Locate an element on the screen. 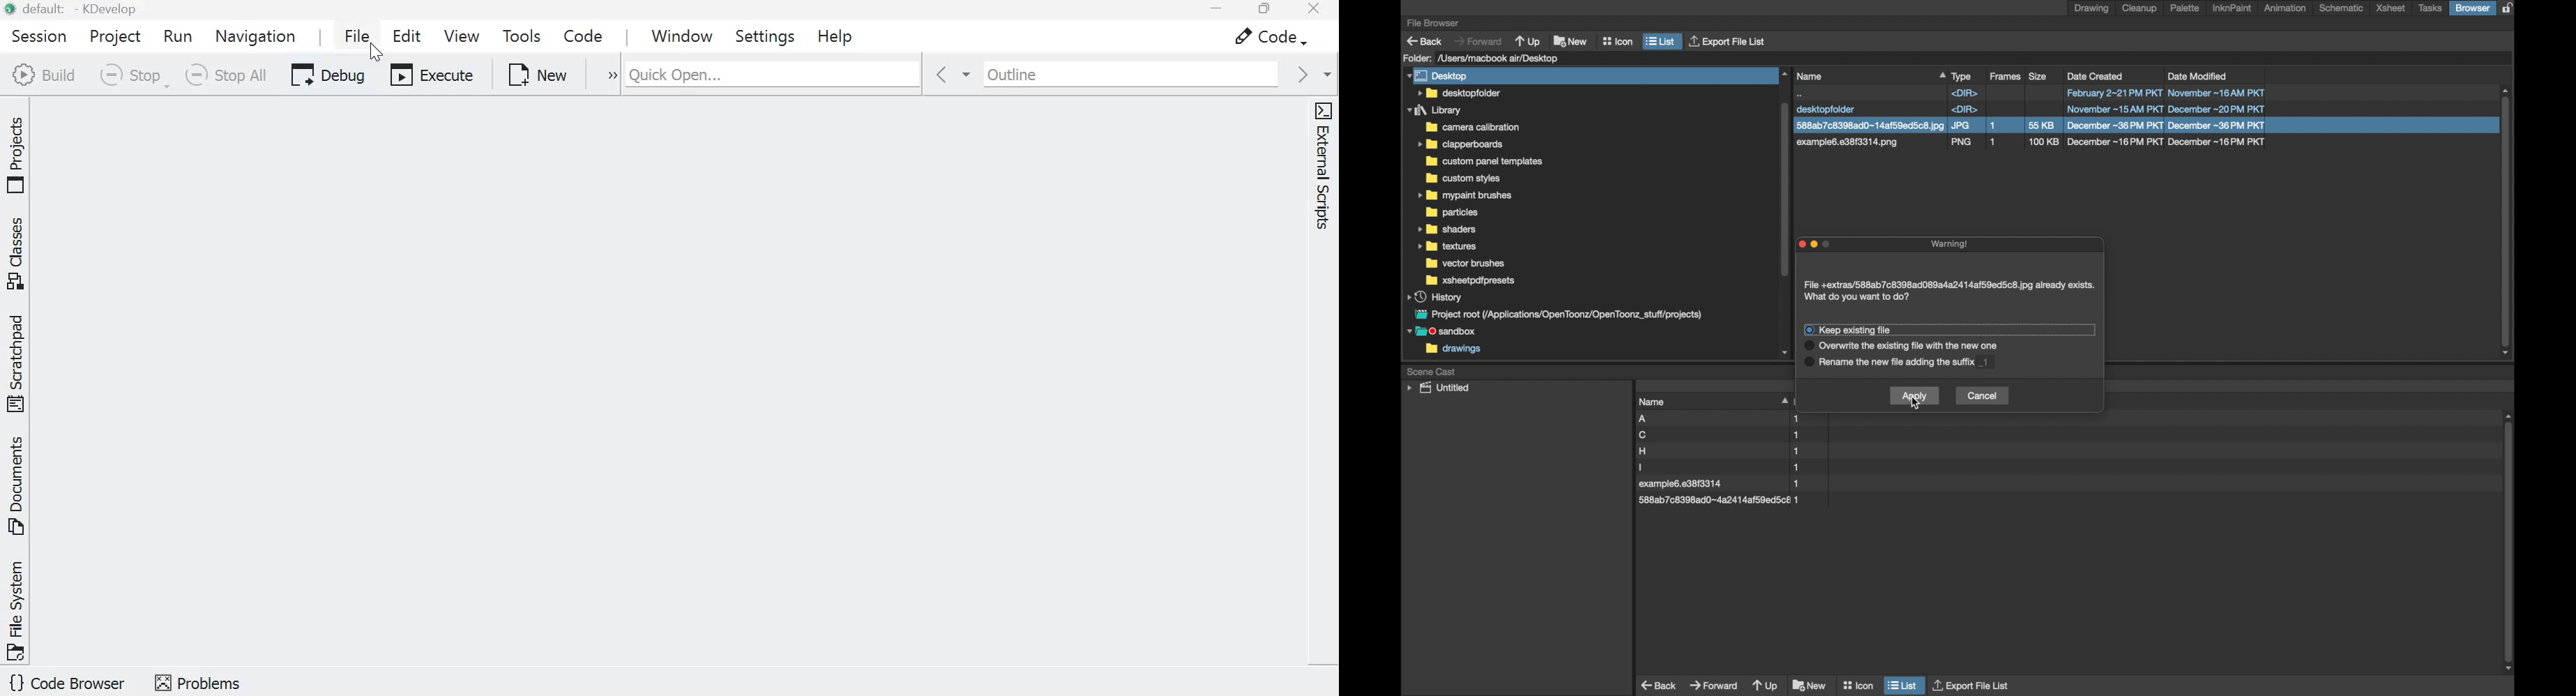 This screenshot has height=700, width=2576. file is located at coordinates (1720, 467).